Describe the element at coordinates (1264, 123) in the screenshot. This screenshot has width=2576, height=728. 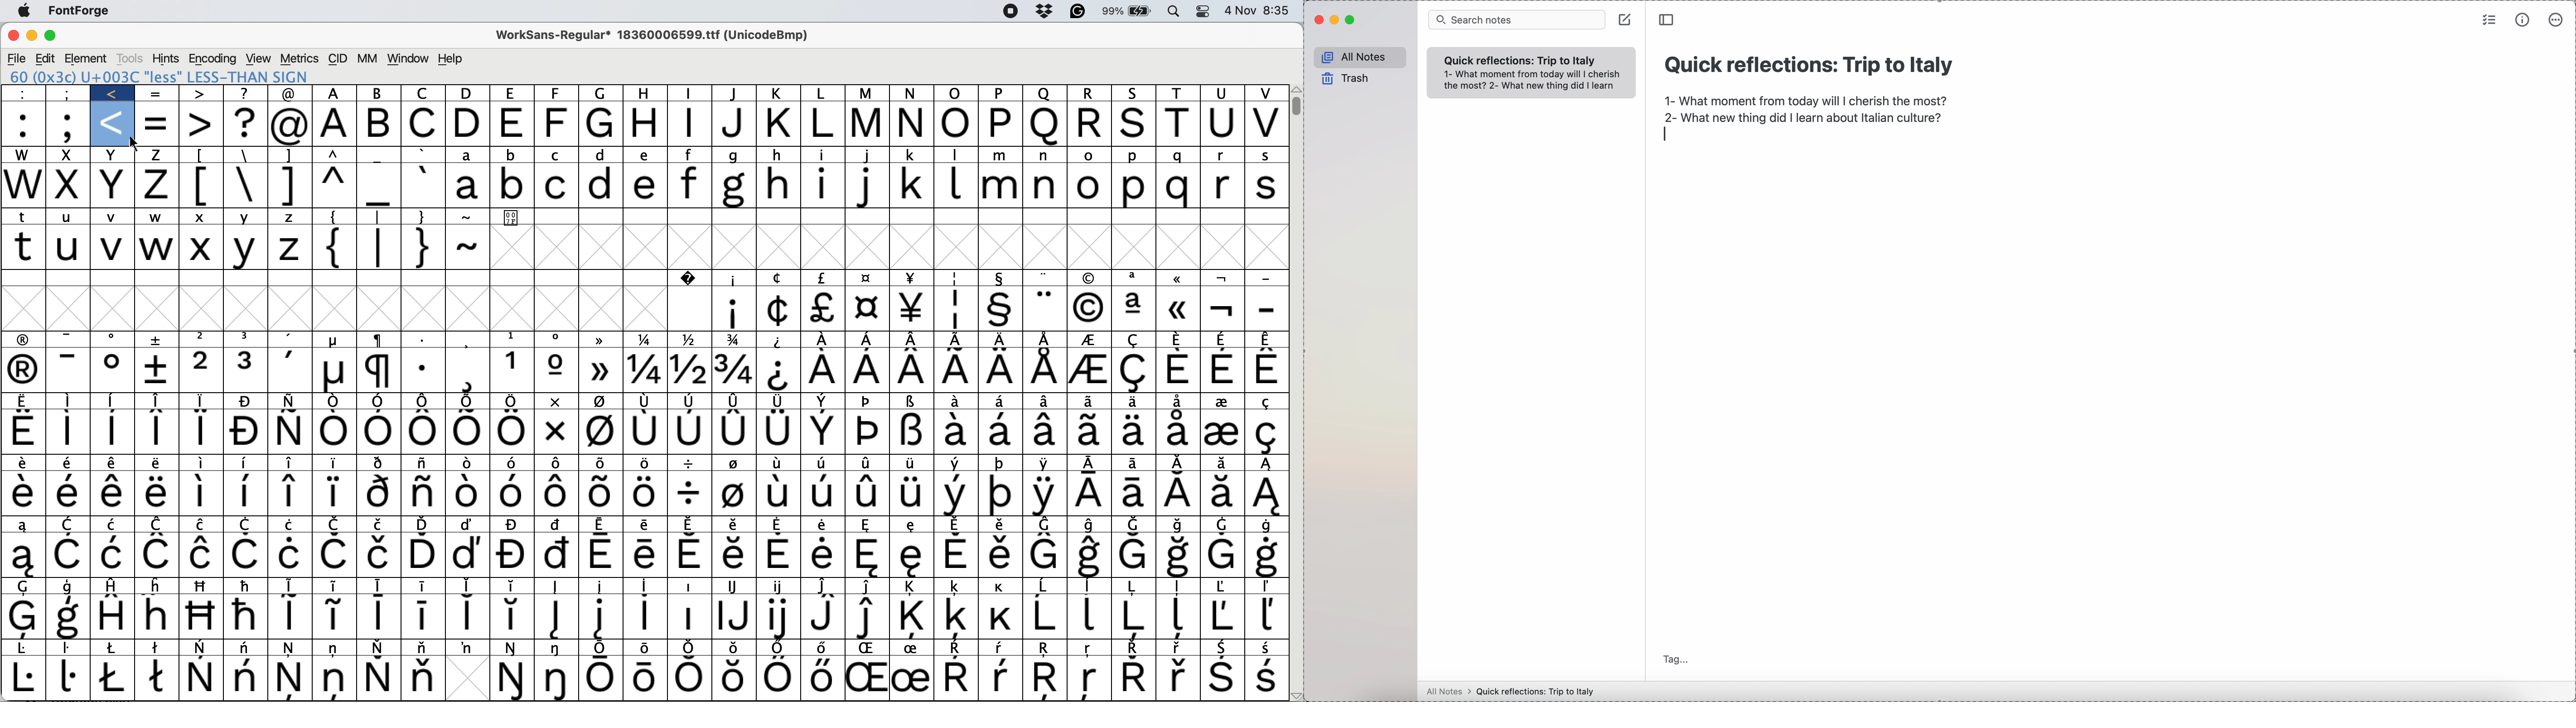
I see `v` at that location.